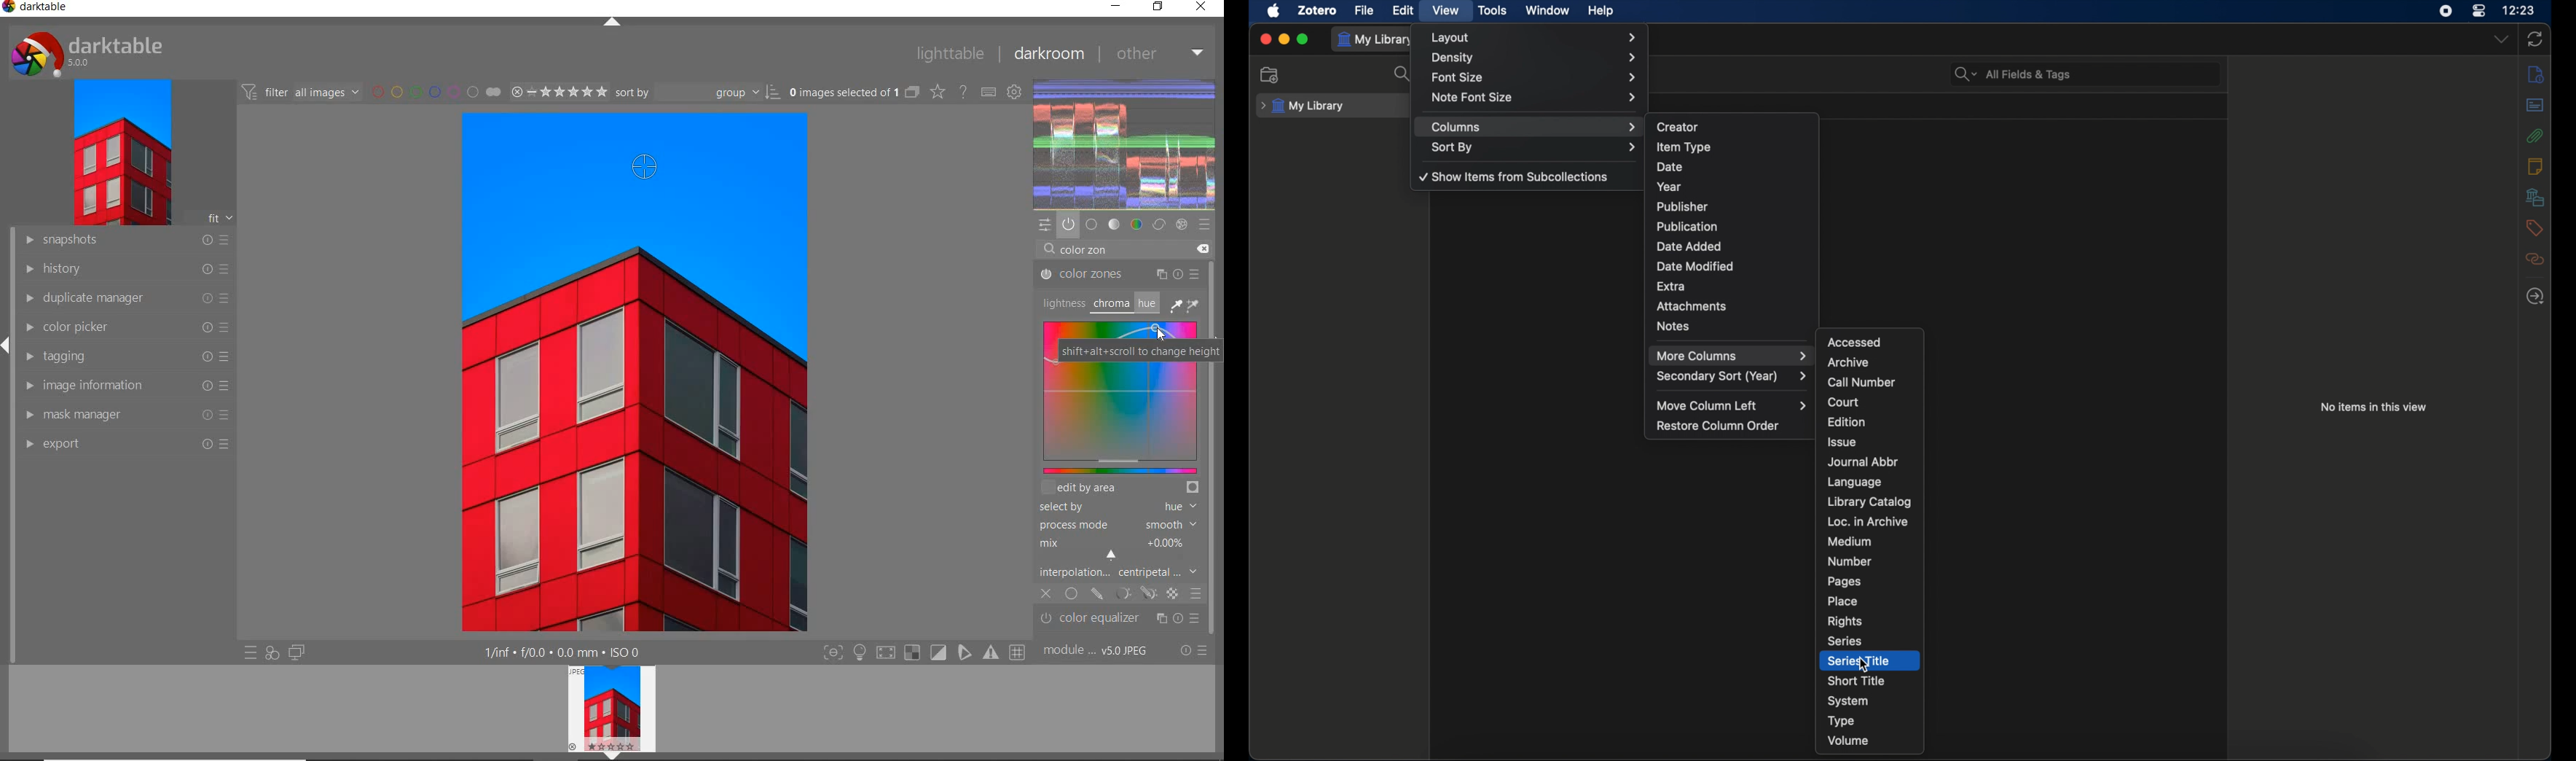 This screenshot has height=784, width=2576. Describe the element at coordinates (1116, 7) in the screenshot. I see `minimize` at that location.